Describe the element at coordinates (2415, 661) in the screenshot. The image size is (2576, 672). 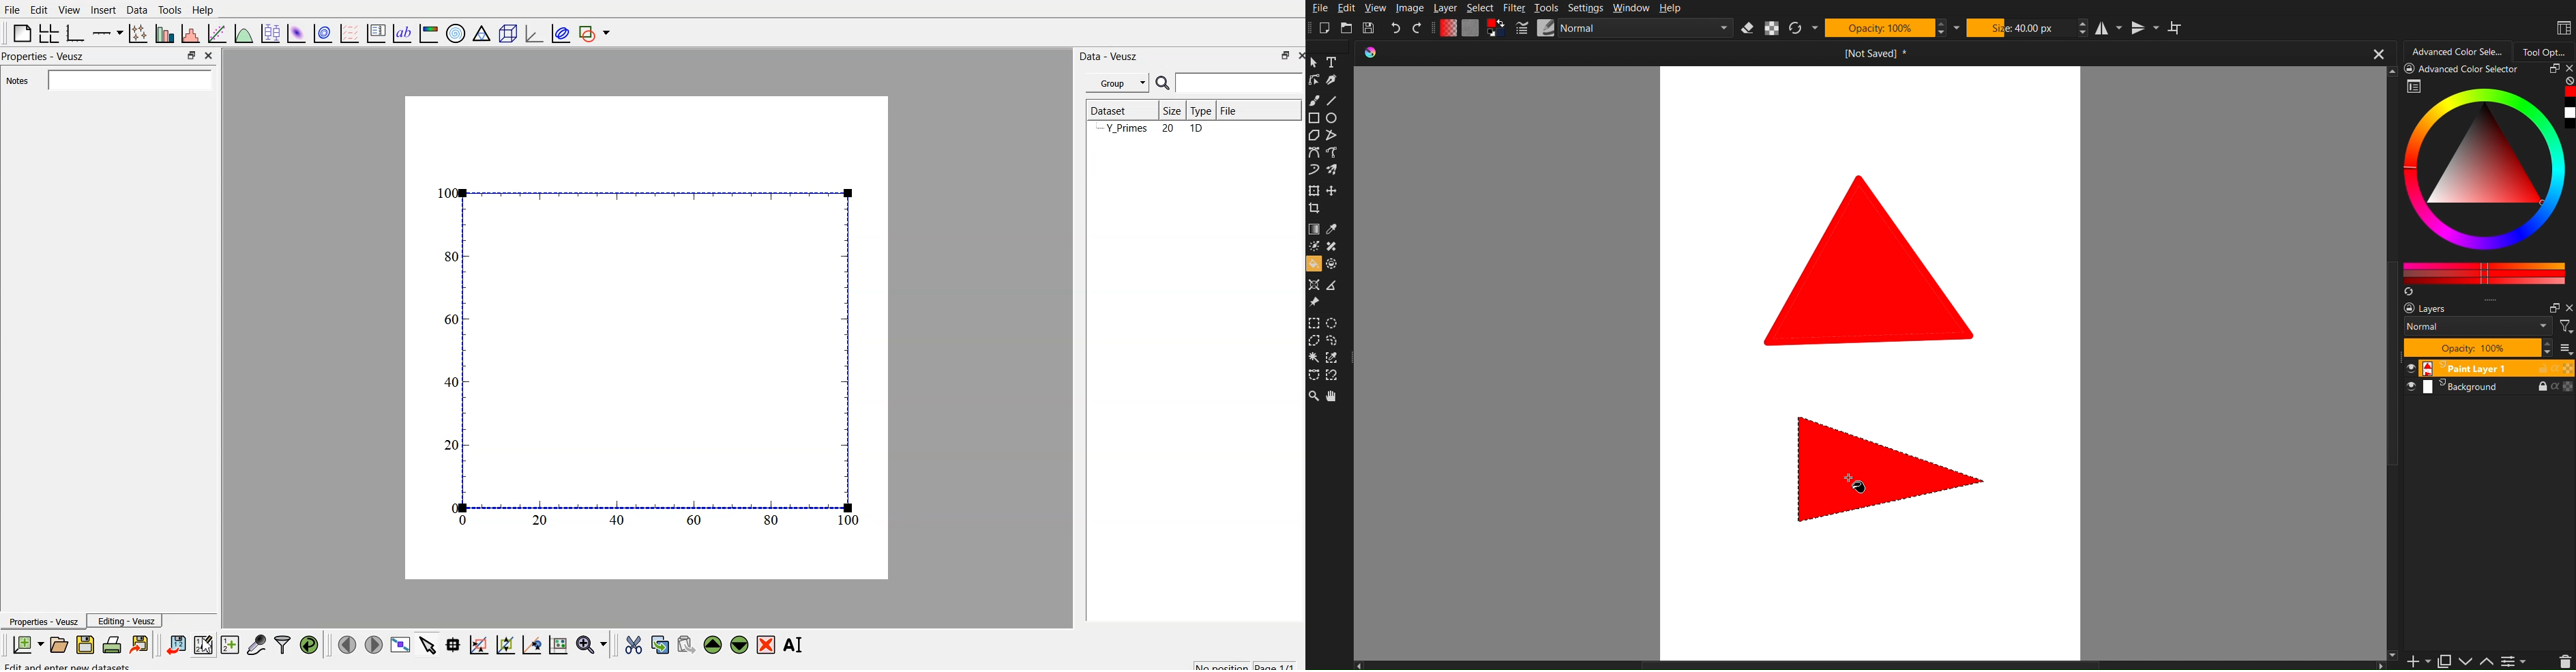
I see `Add` at that location.